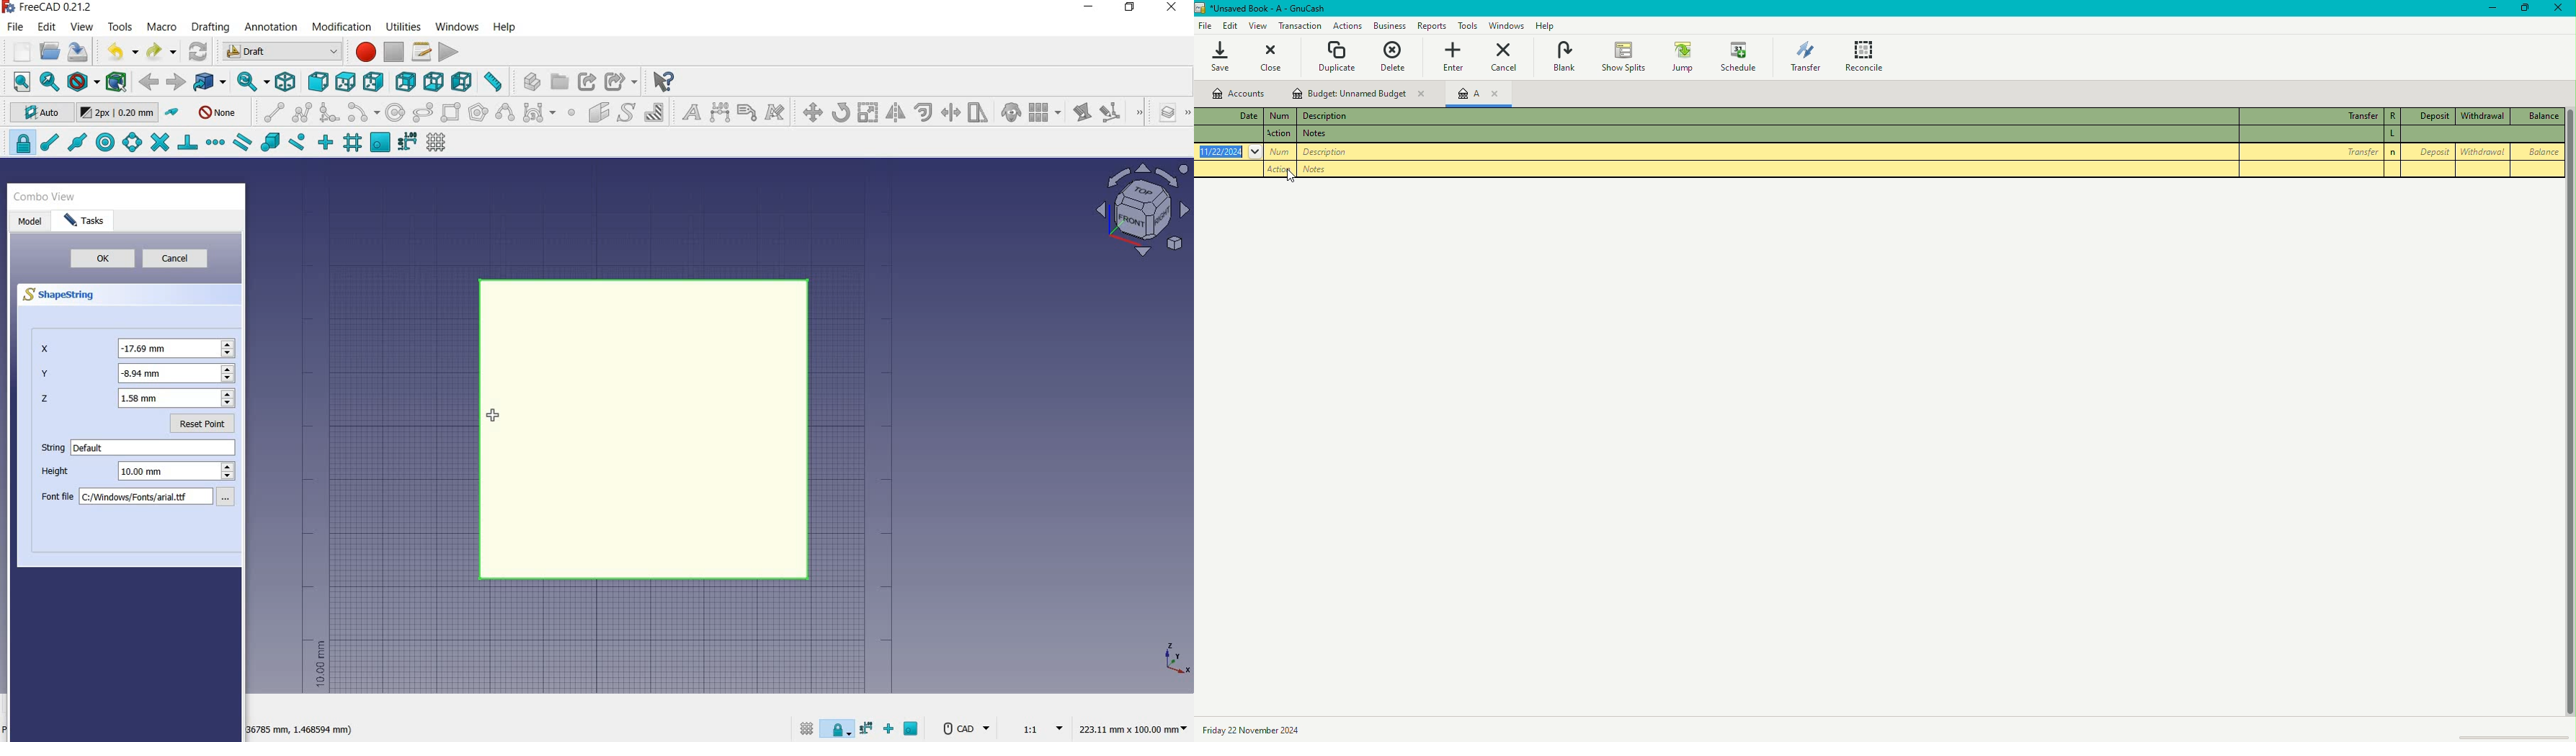  I want to click on snapdimensions, so click(869, 728).